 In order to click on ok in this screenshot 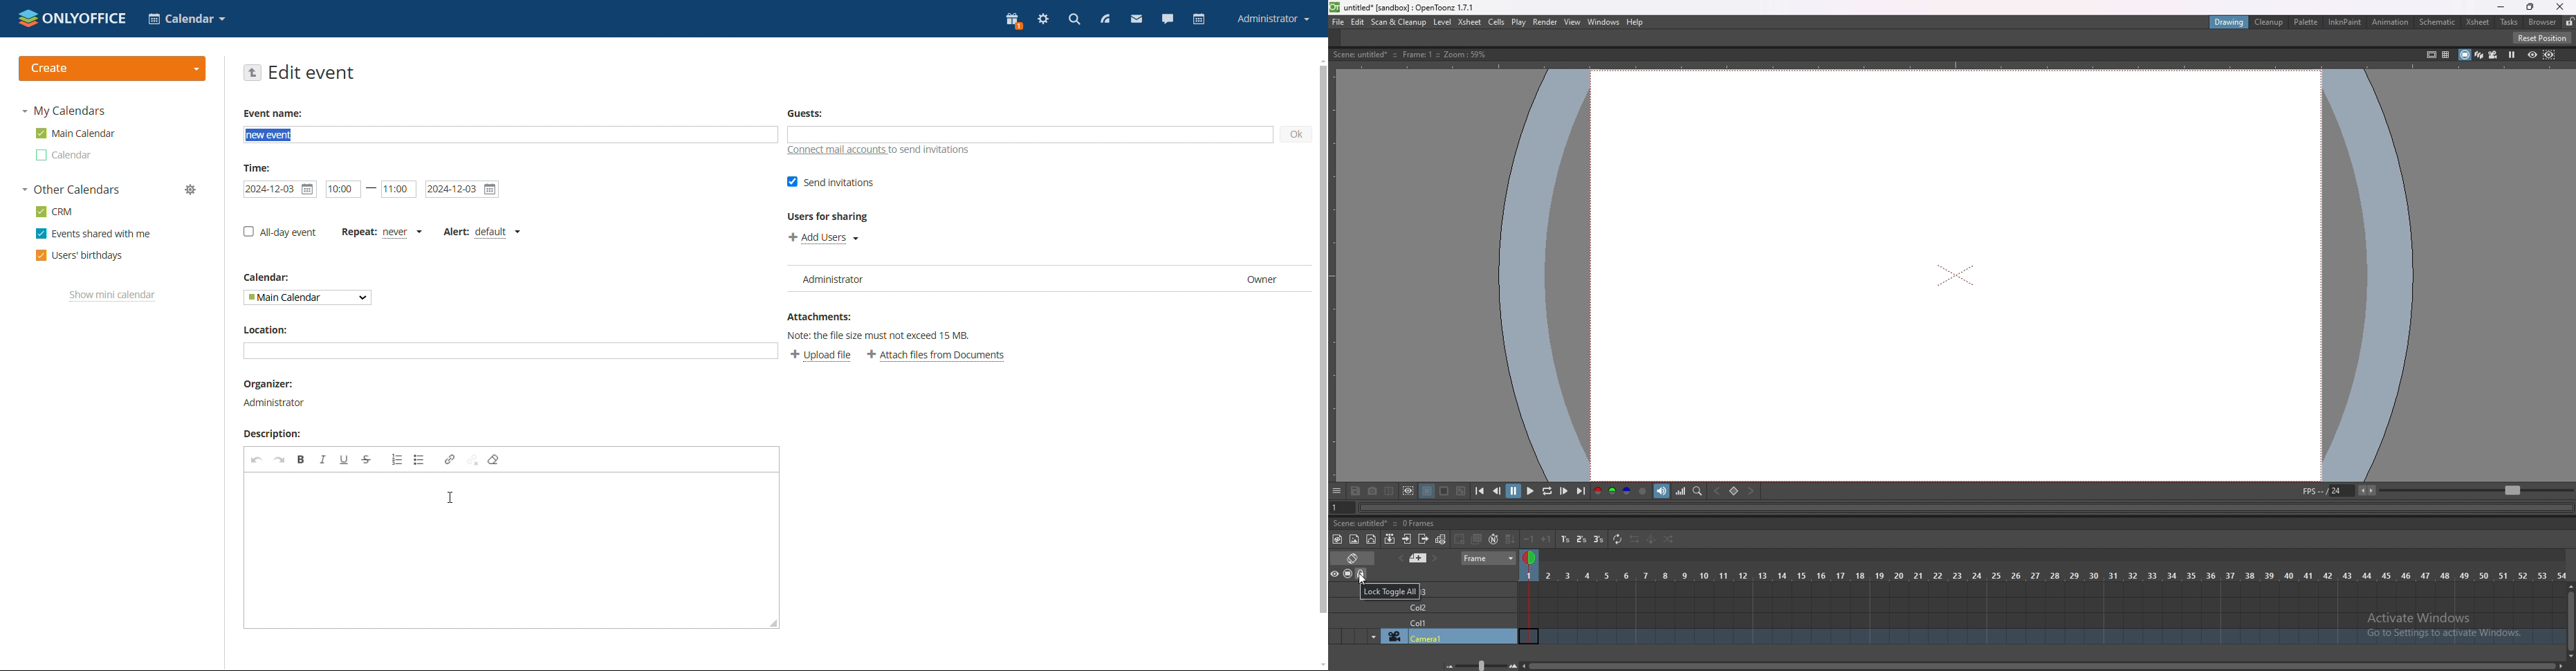, I will do `click(1296, 135)`.